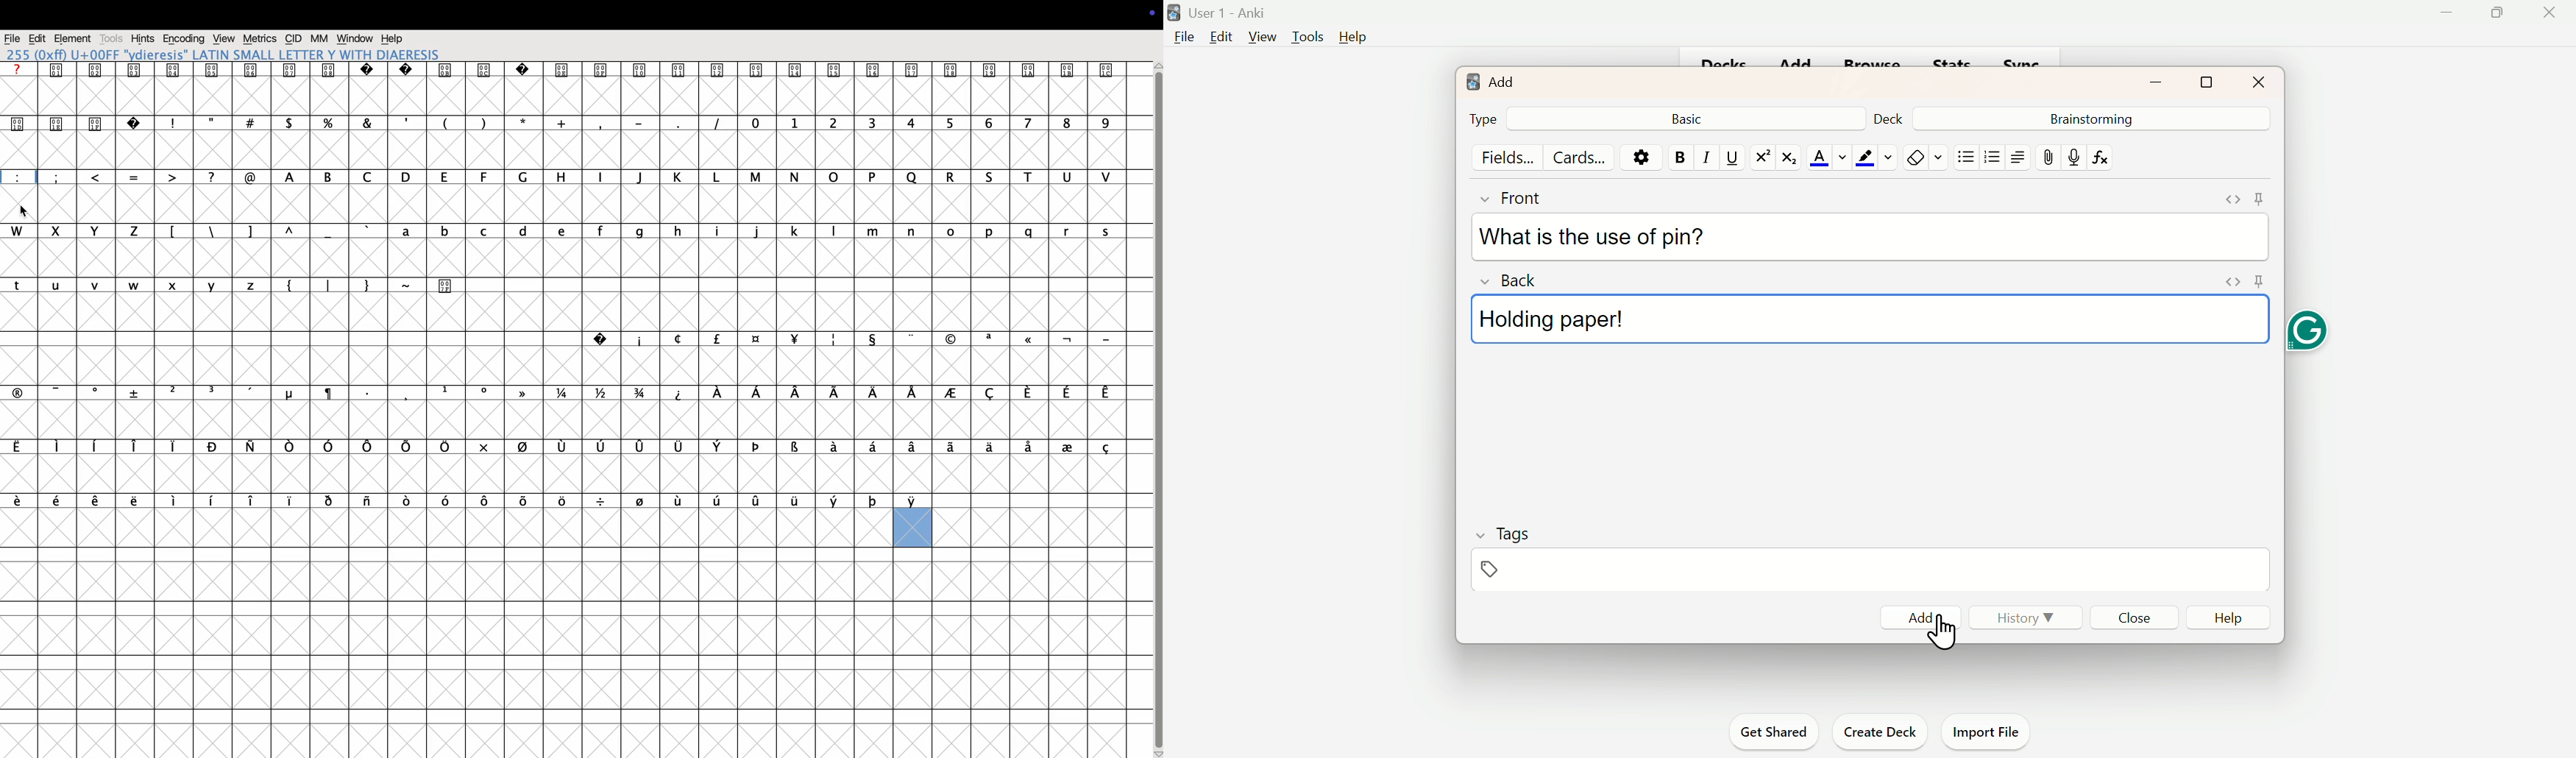  Describe the element at coordinates (719, 250) in the screenshot. I see `I` at that location.